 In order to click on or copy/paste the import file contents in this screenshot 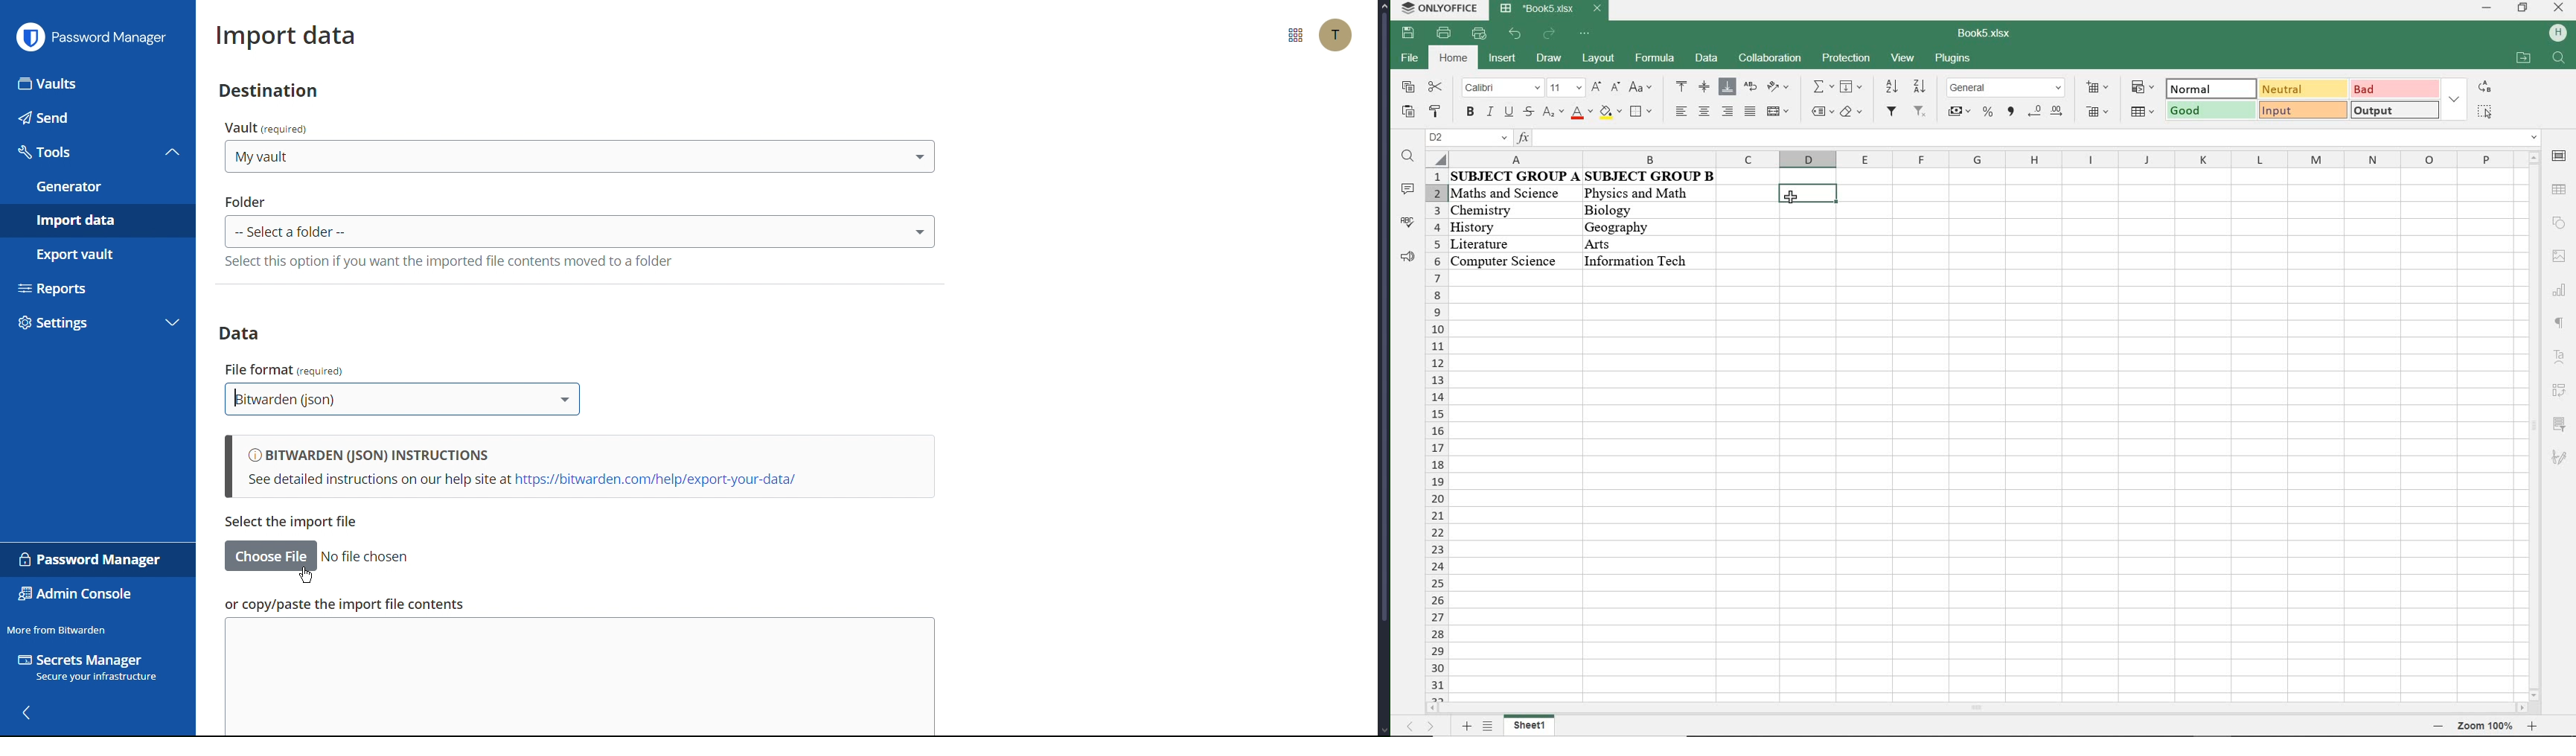, I will do `click(344, 605)`.